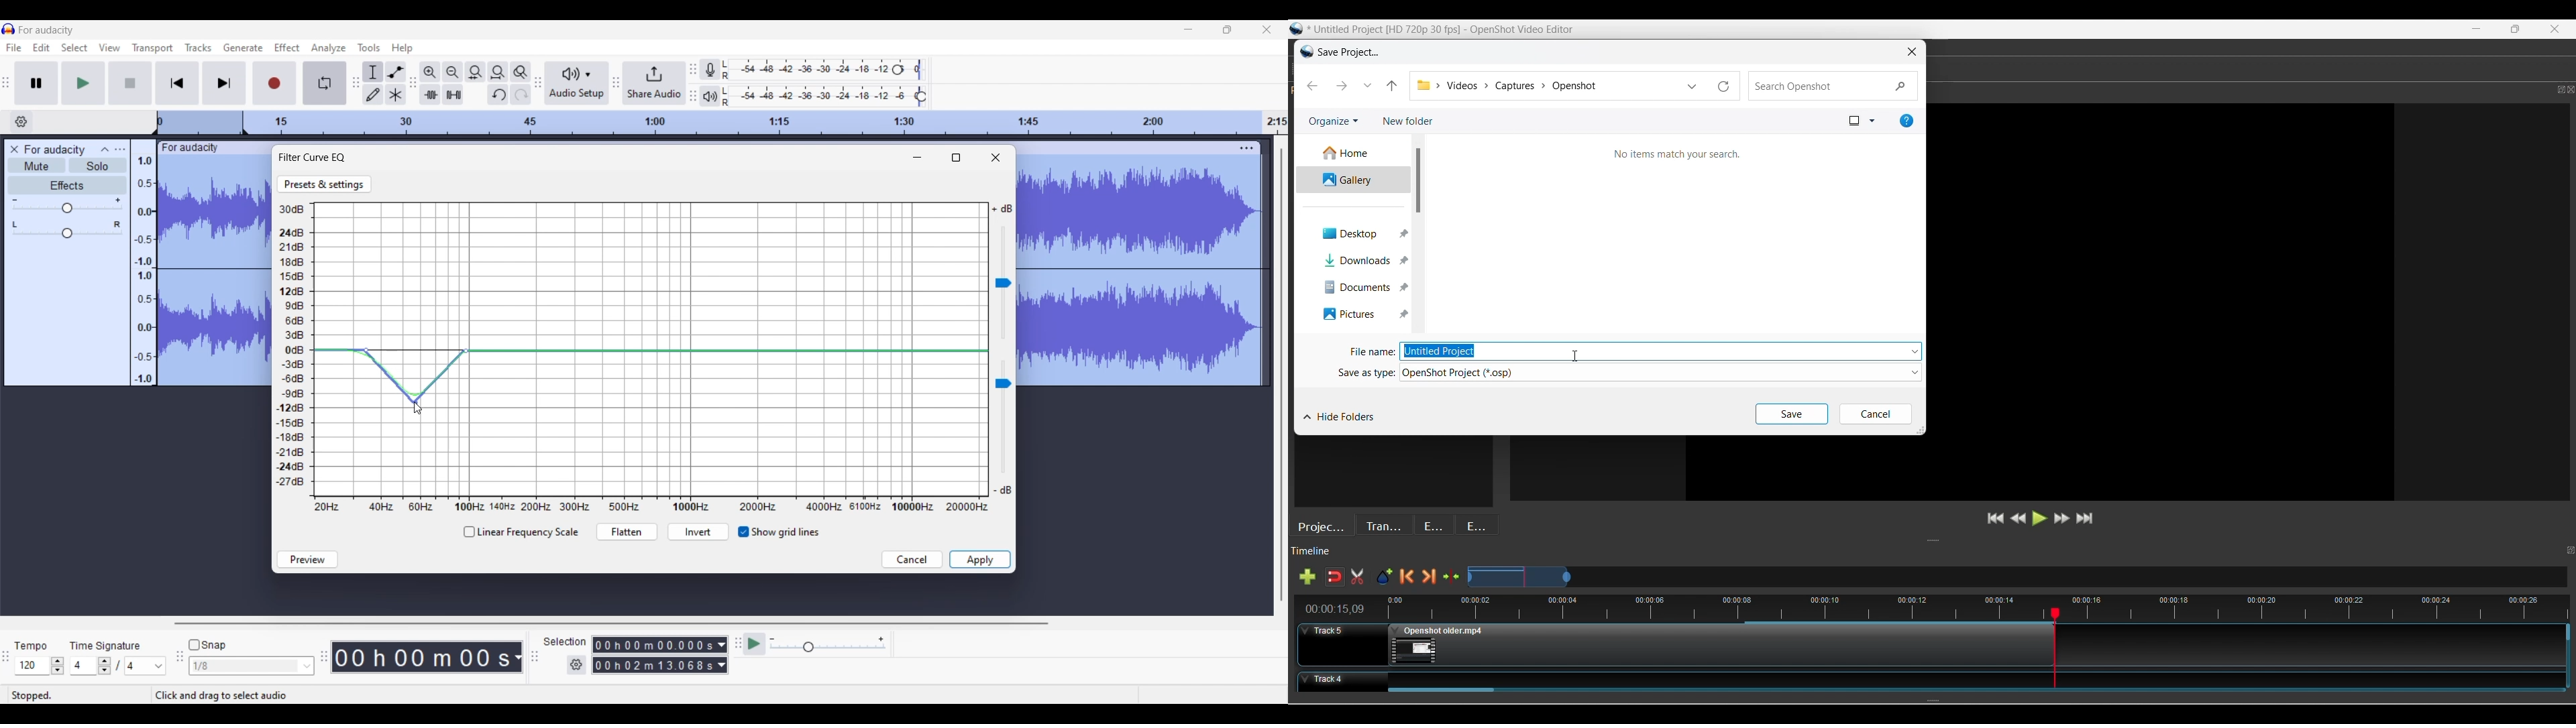 This screenshot has width=2576, height=728. I want to click on Curve dragged between points using another point in between the two, so click(416, 376).